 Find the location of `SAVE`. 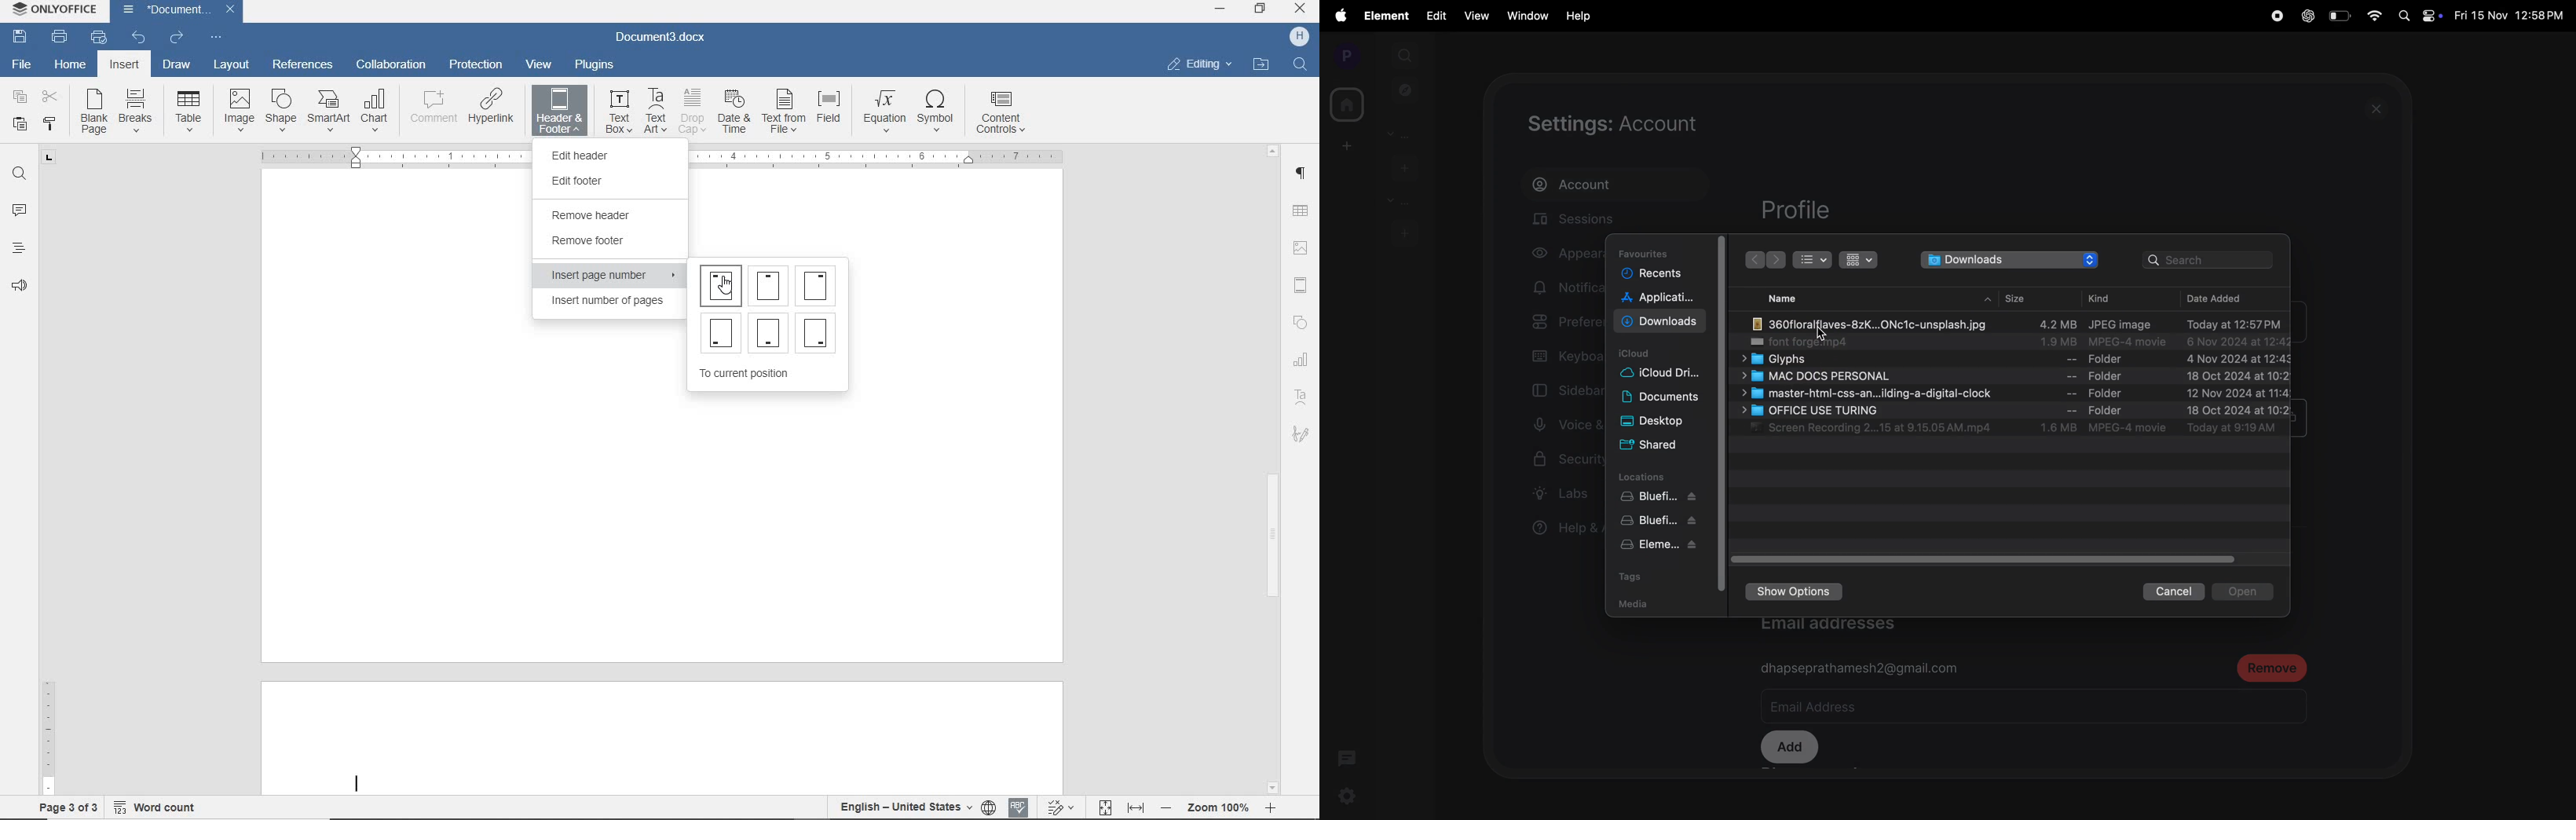

SAVE is located at coordinates (22, 36).